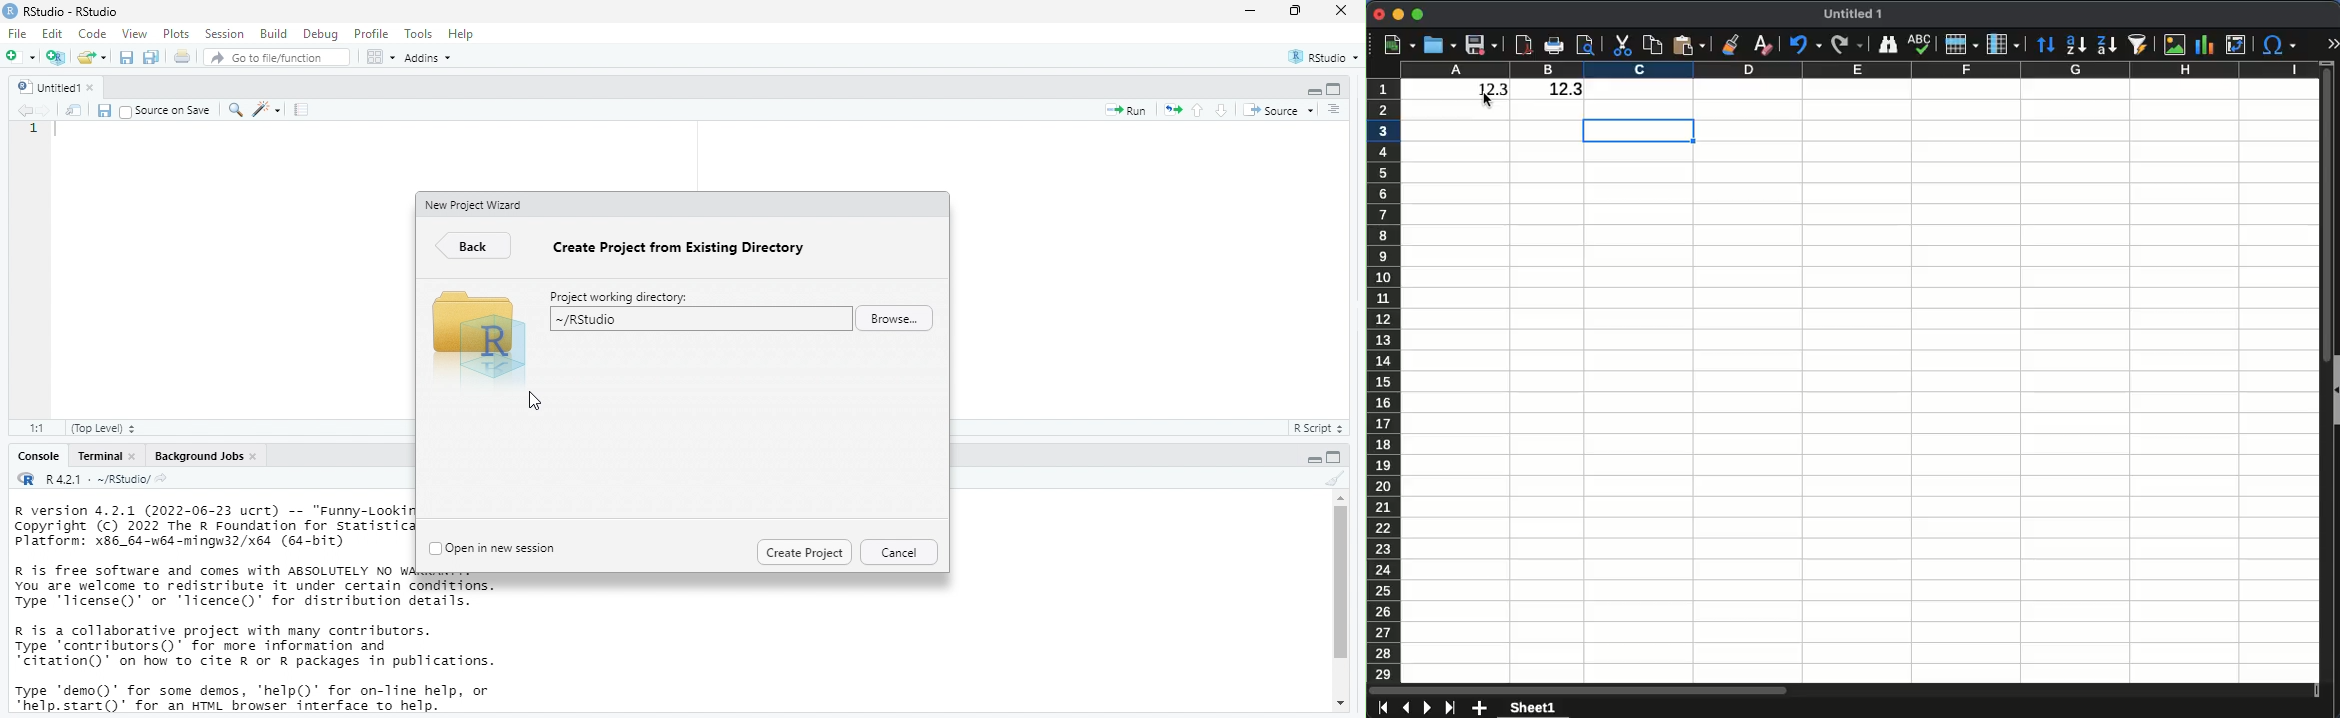 The width and height of the screenshot is (2352, 728). What do you see at coordinates (419, 34) in the screenshot?
I see `tools` at bounding box center [419, 34].